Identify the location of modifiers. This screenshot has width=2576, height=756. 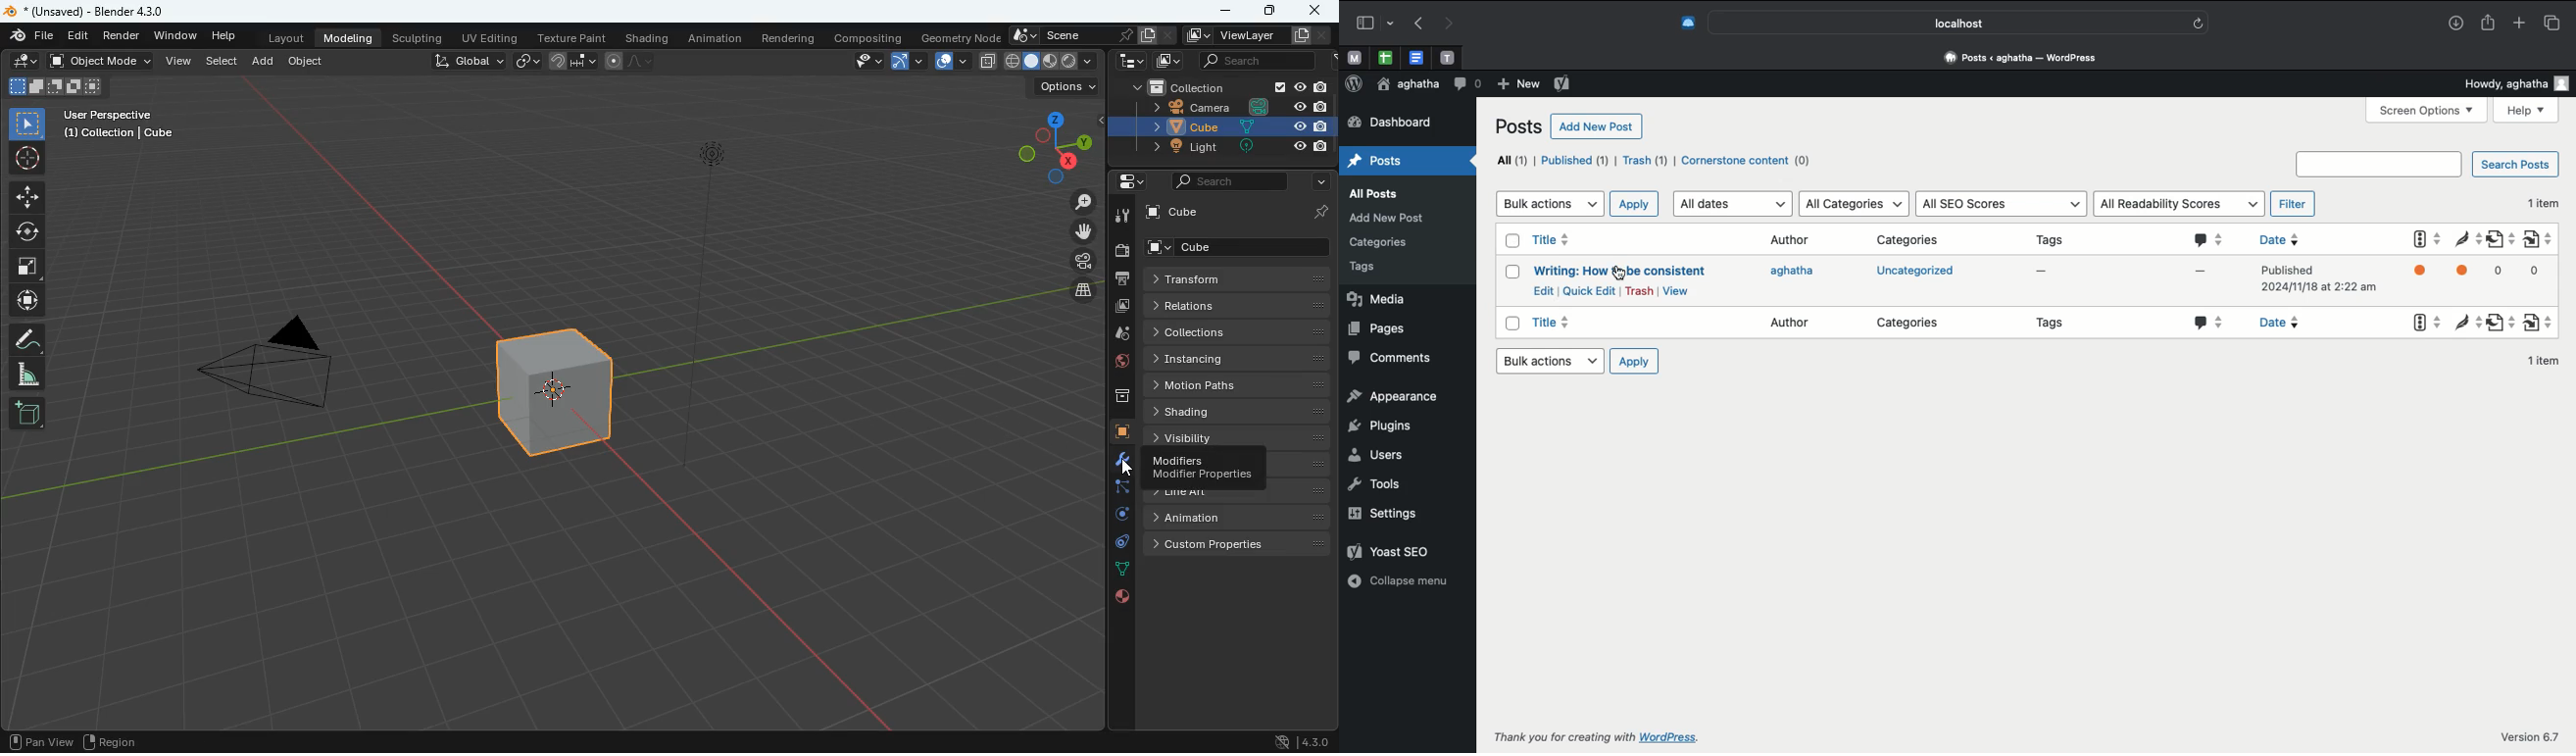
(1205, 470).